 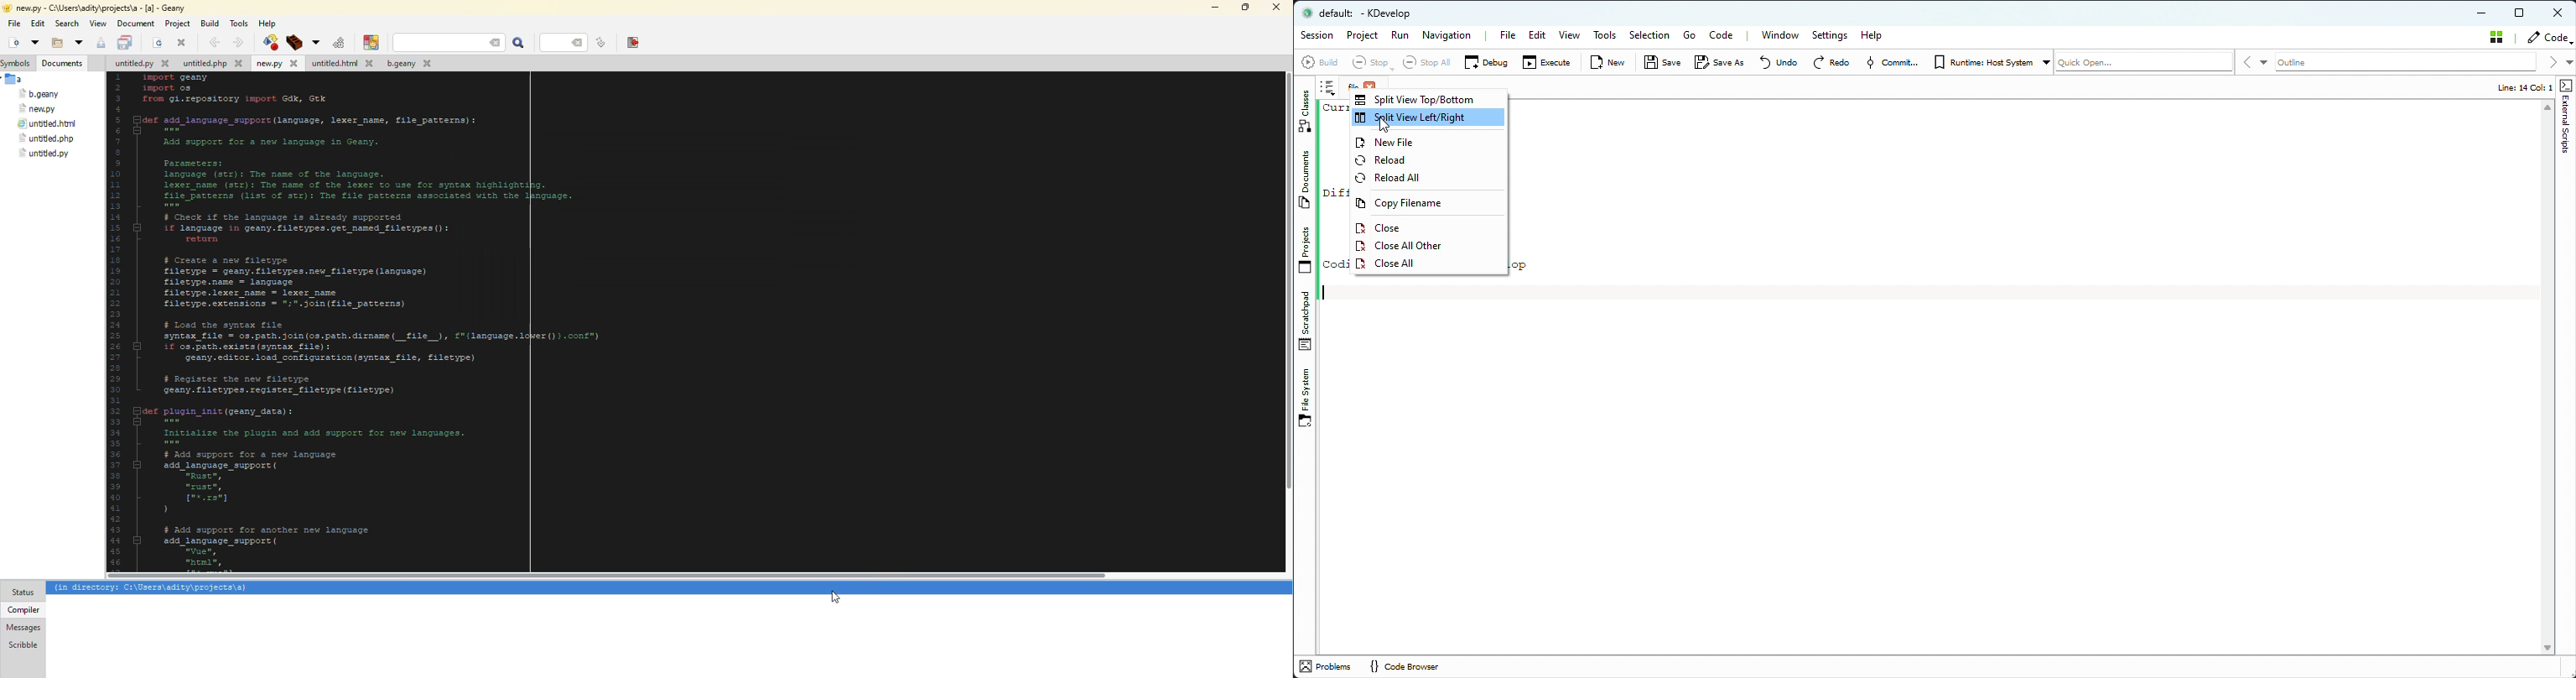 What do you see at coordinates (2144, 64) in the screenshot?
I see `Quickopen` at bounding box center [2144, 64].